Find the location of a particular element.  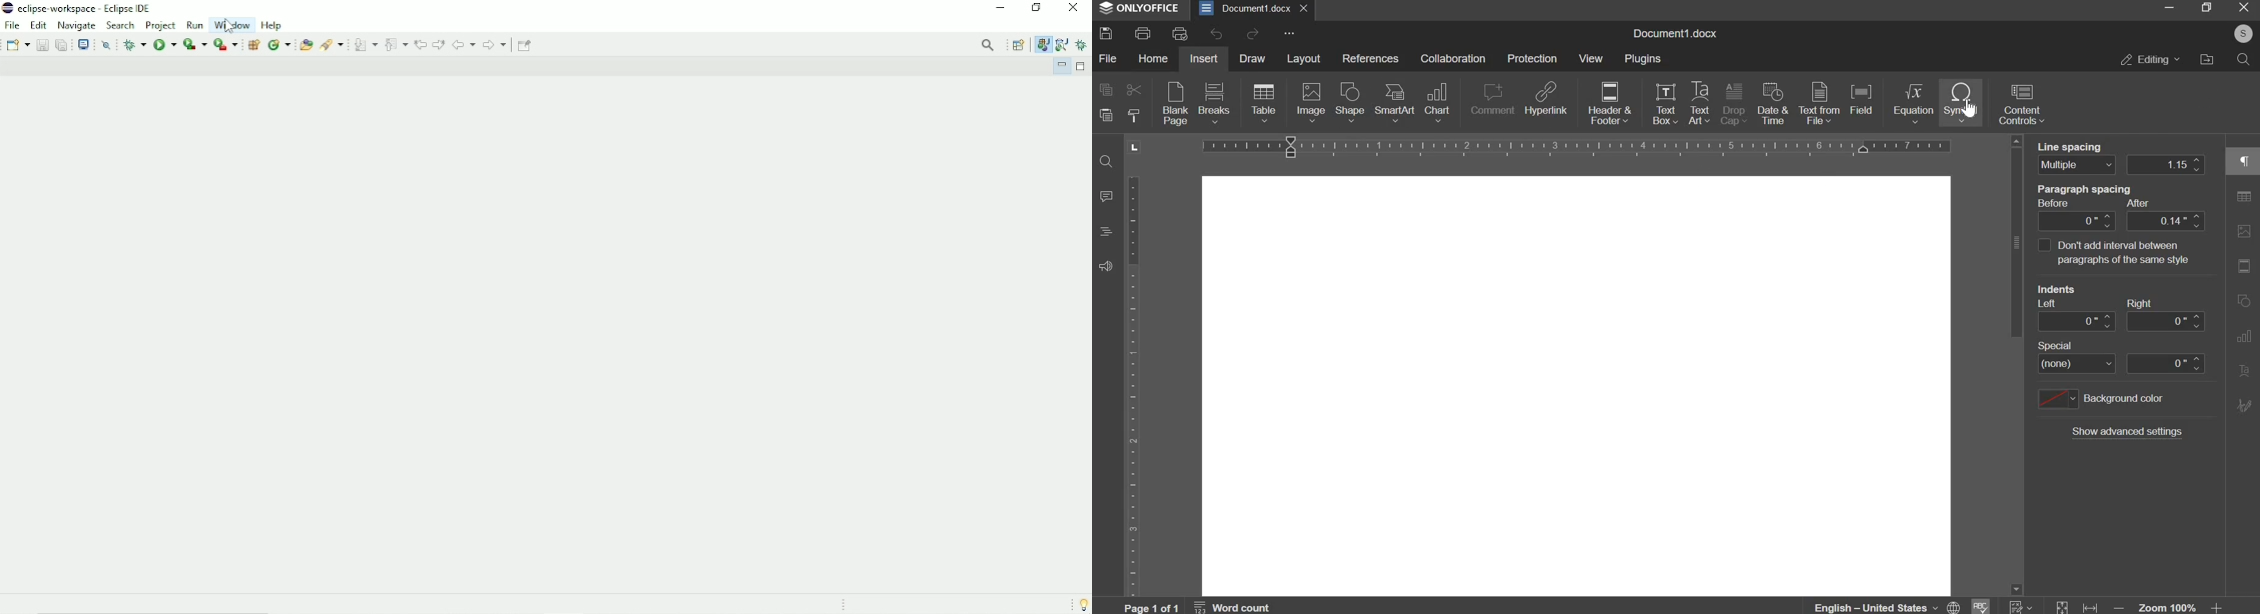

save is located at coordinates (1107, 35).